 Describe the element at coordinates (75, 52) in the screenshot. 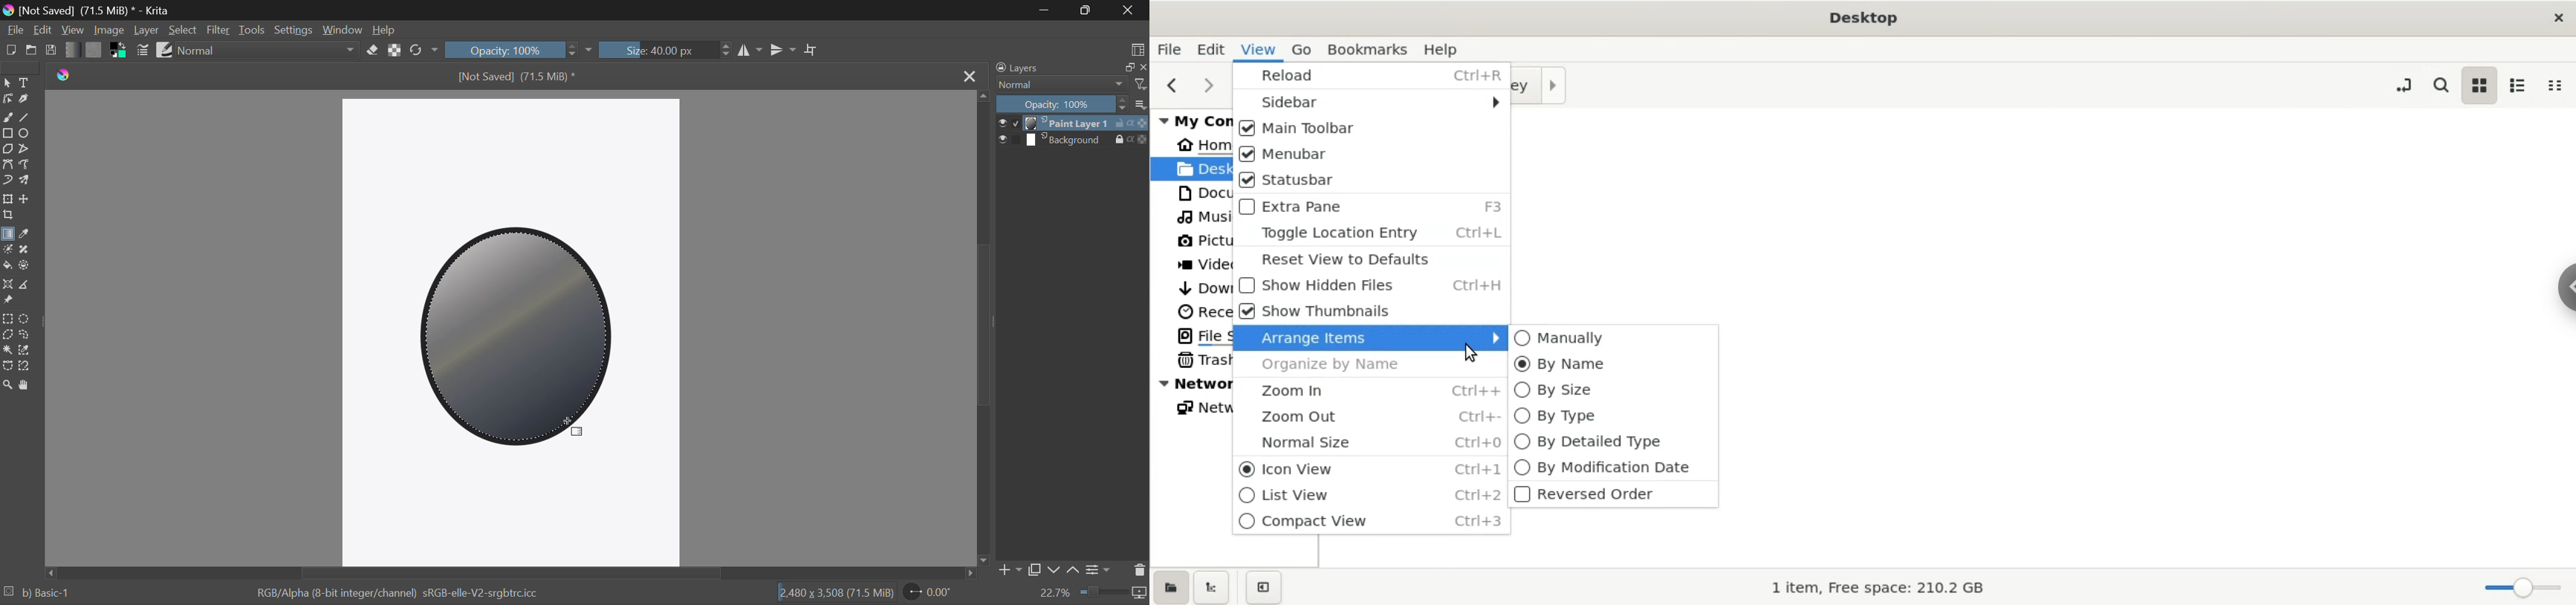

I see `Gradient` at that location.